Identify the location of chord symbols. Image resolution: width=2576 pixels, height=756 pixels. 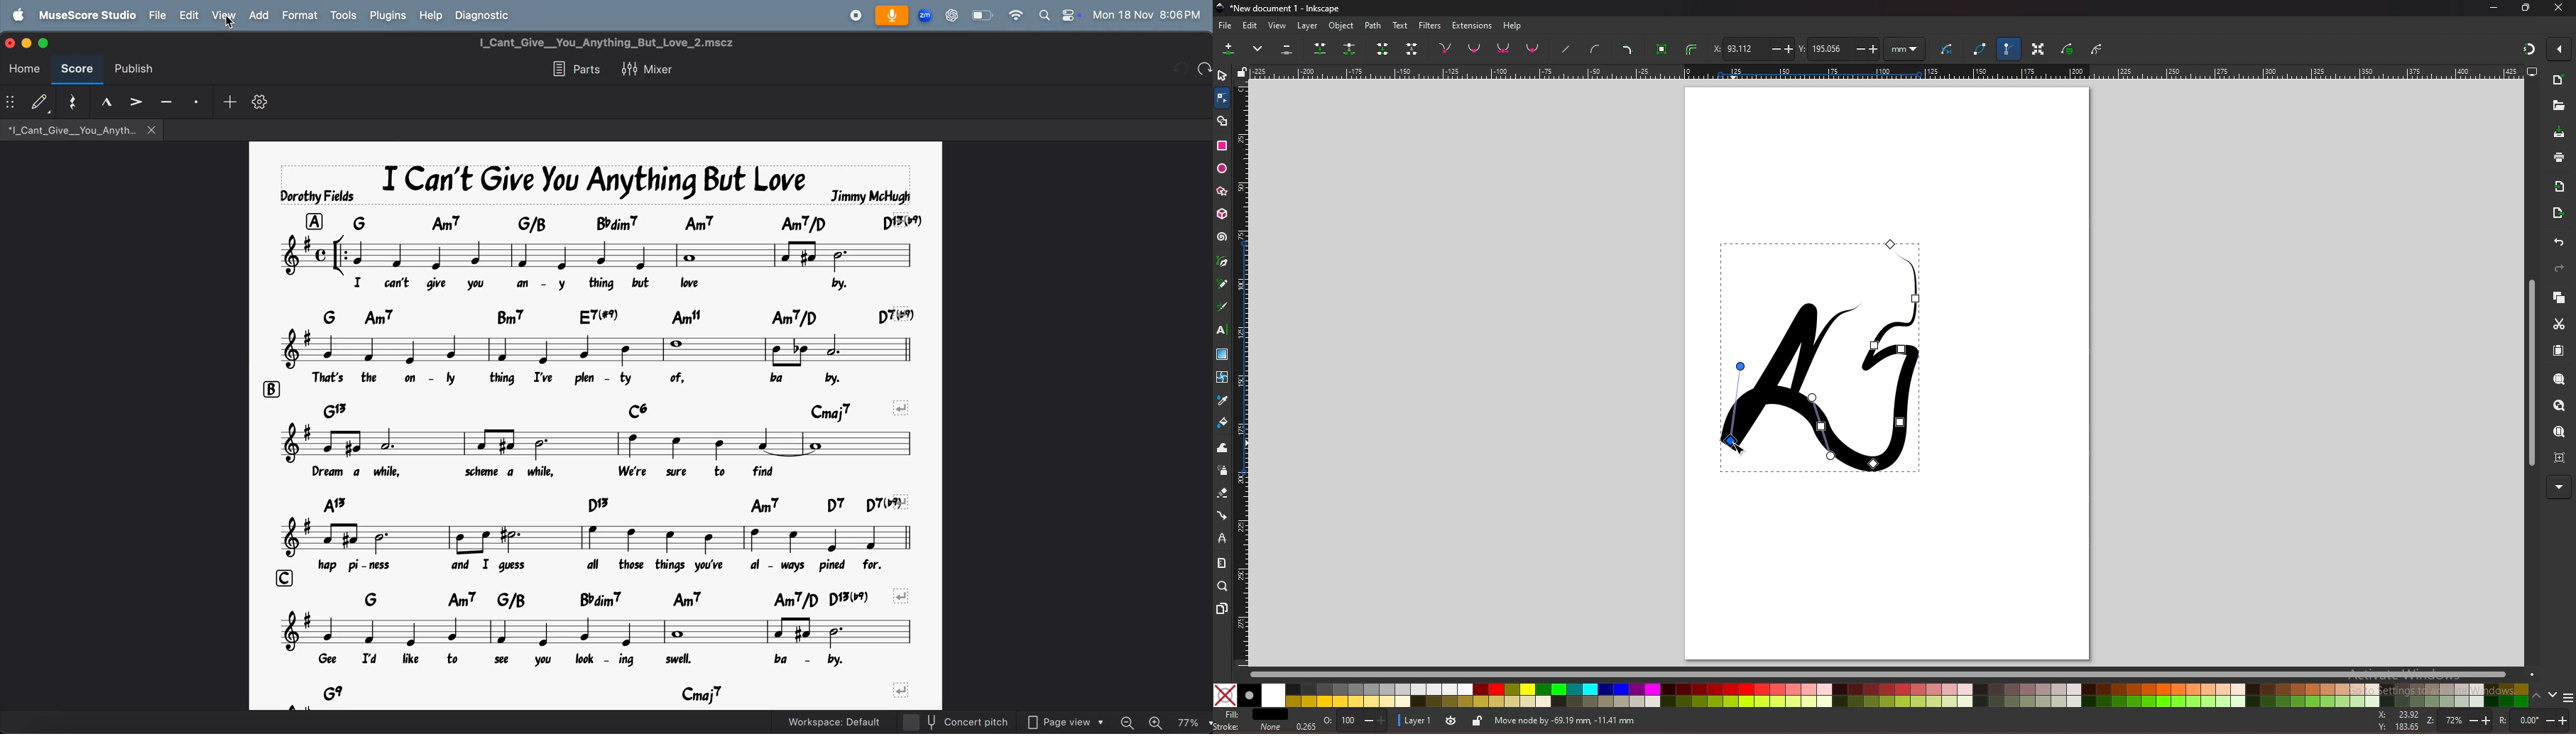
(621, 597).